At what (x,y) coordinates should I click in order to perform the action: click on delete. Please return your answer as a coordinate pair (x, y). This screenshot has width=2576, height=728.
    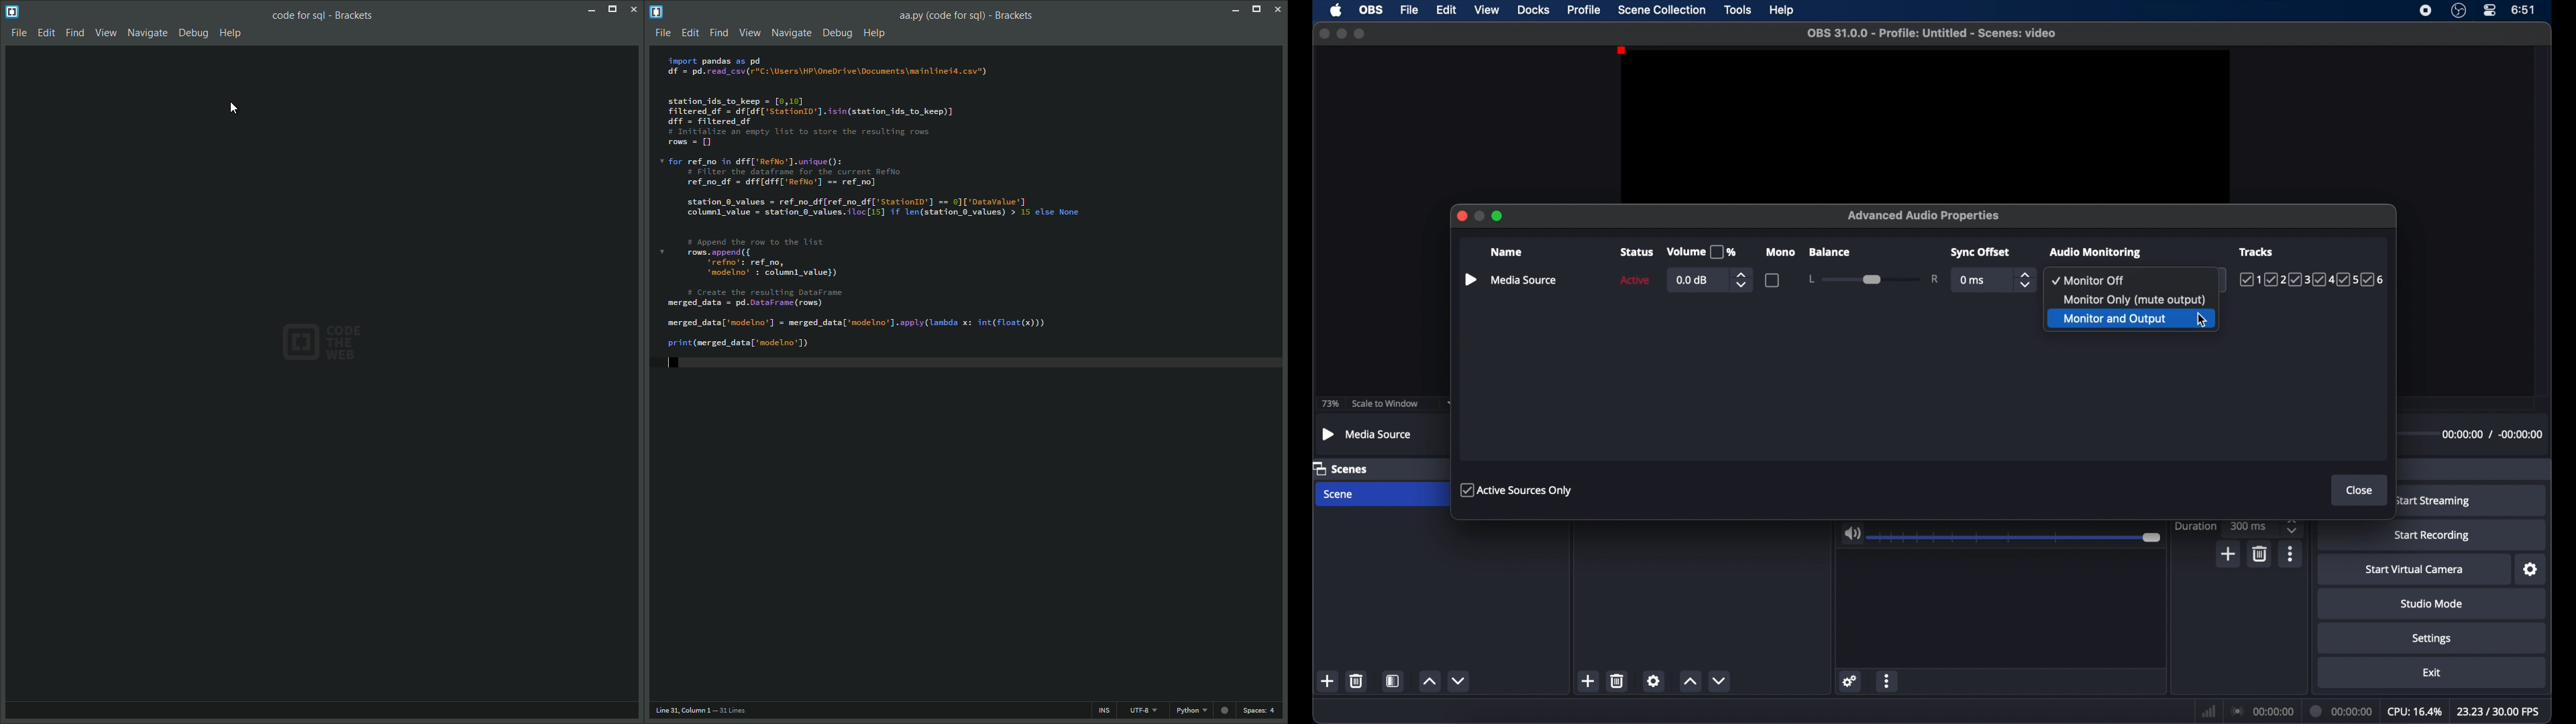
    Looking at the image, I should click on (1618, 681).